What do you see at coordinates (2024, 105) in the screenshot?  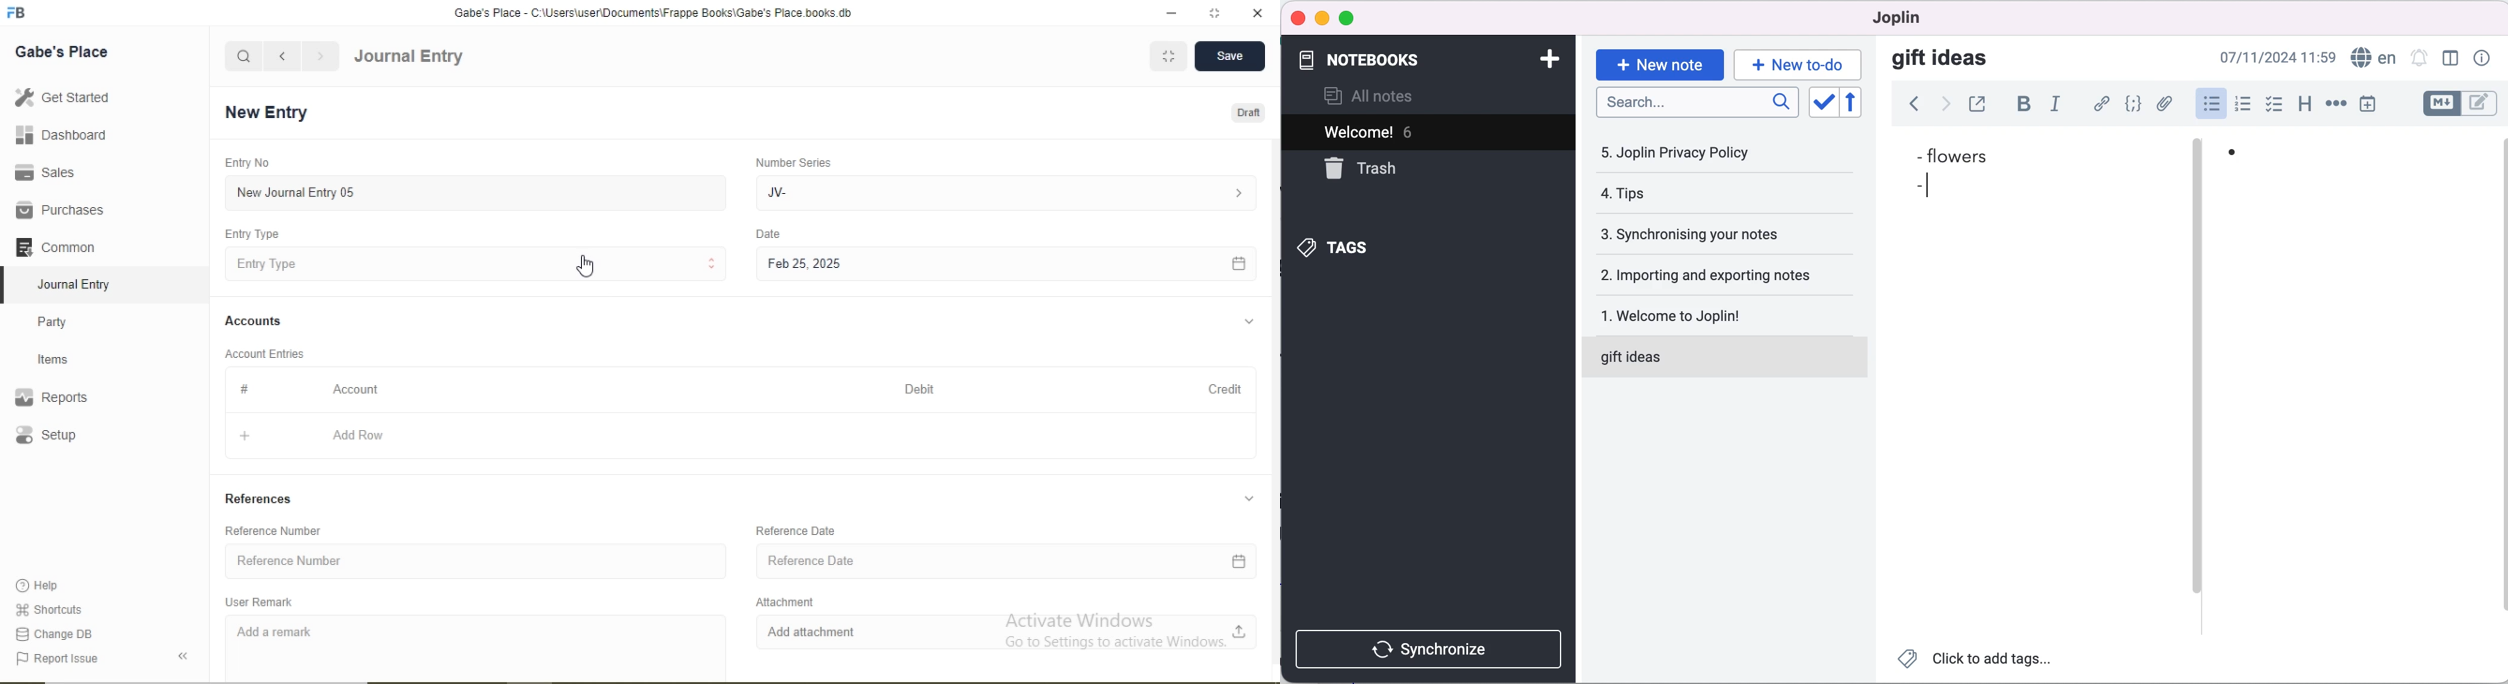 I see `bold` at bounding box center [2024, 105].